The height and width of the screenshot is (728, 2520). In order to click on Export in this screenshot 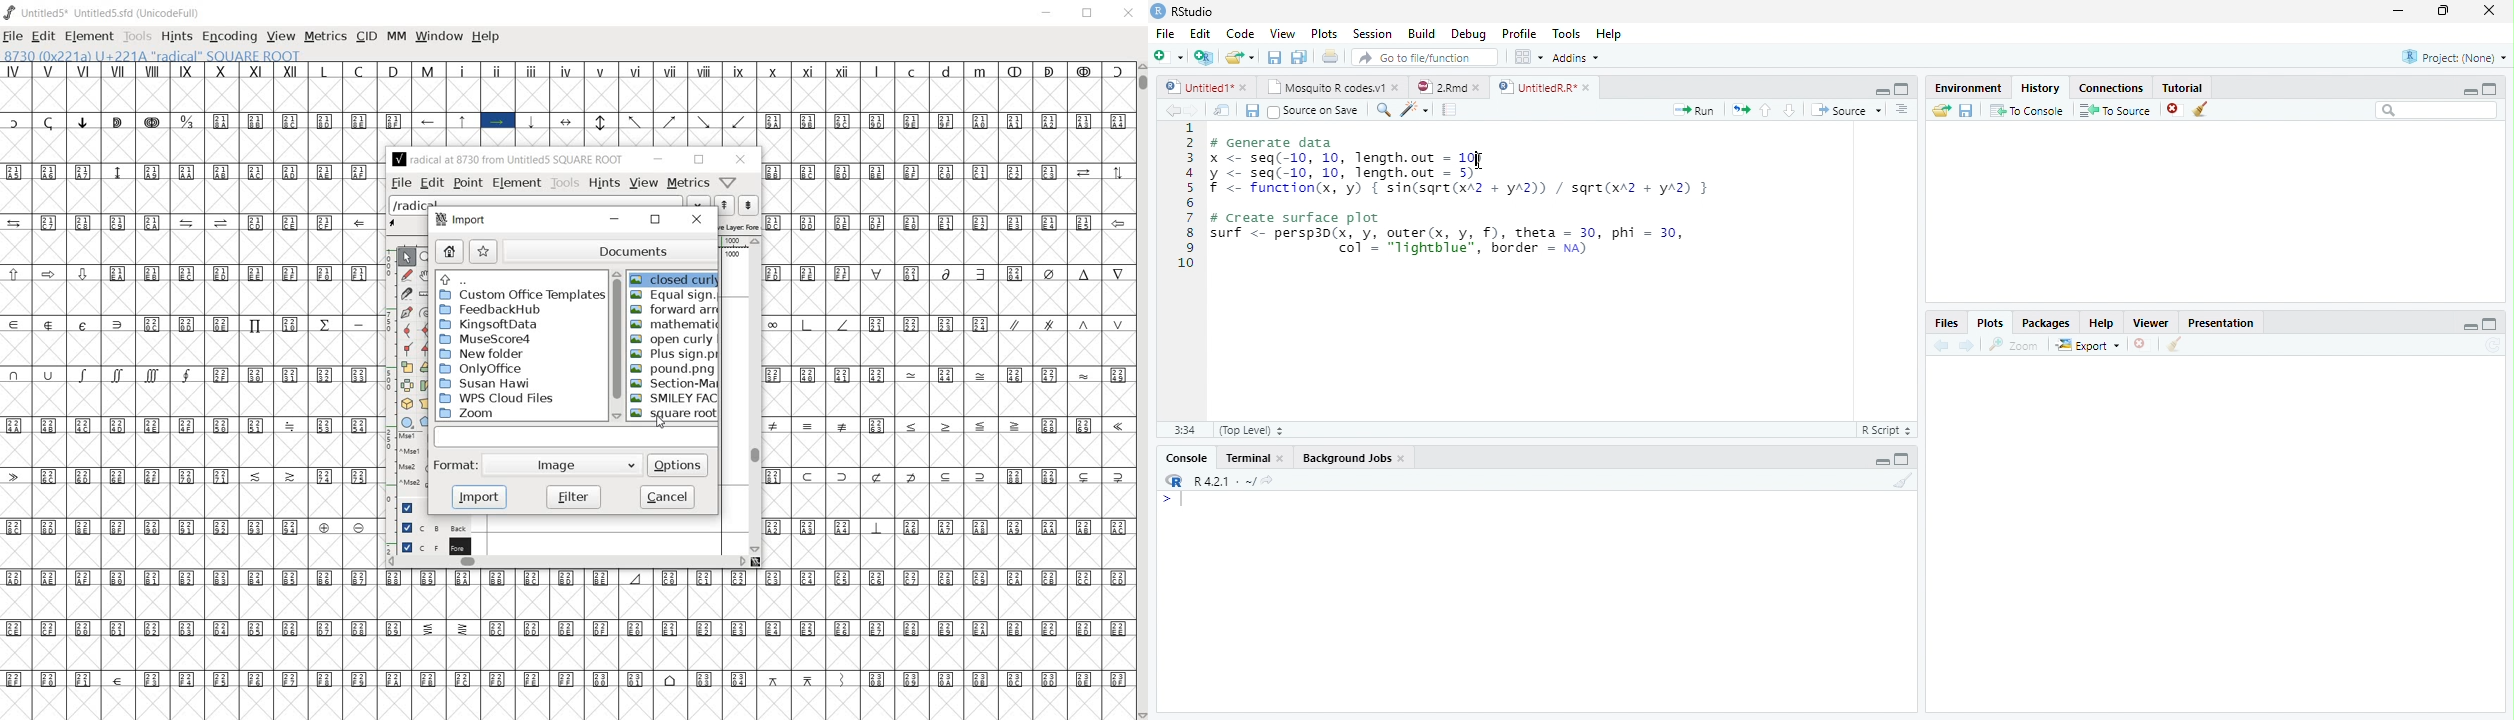, I will do `click(2088, 345)`.